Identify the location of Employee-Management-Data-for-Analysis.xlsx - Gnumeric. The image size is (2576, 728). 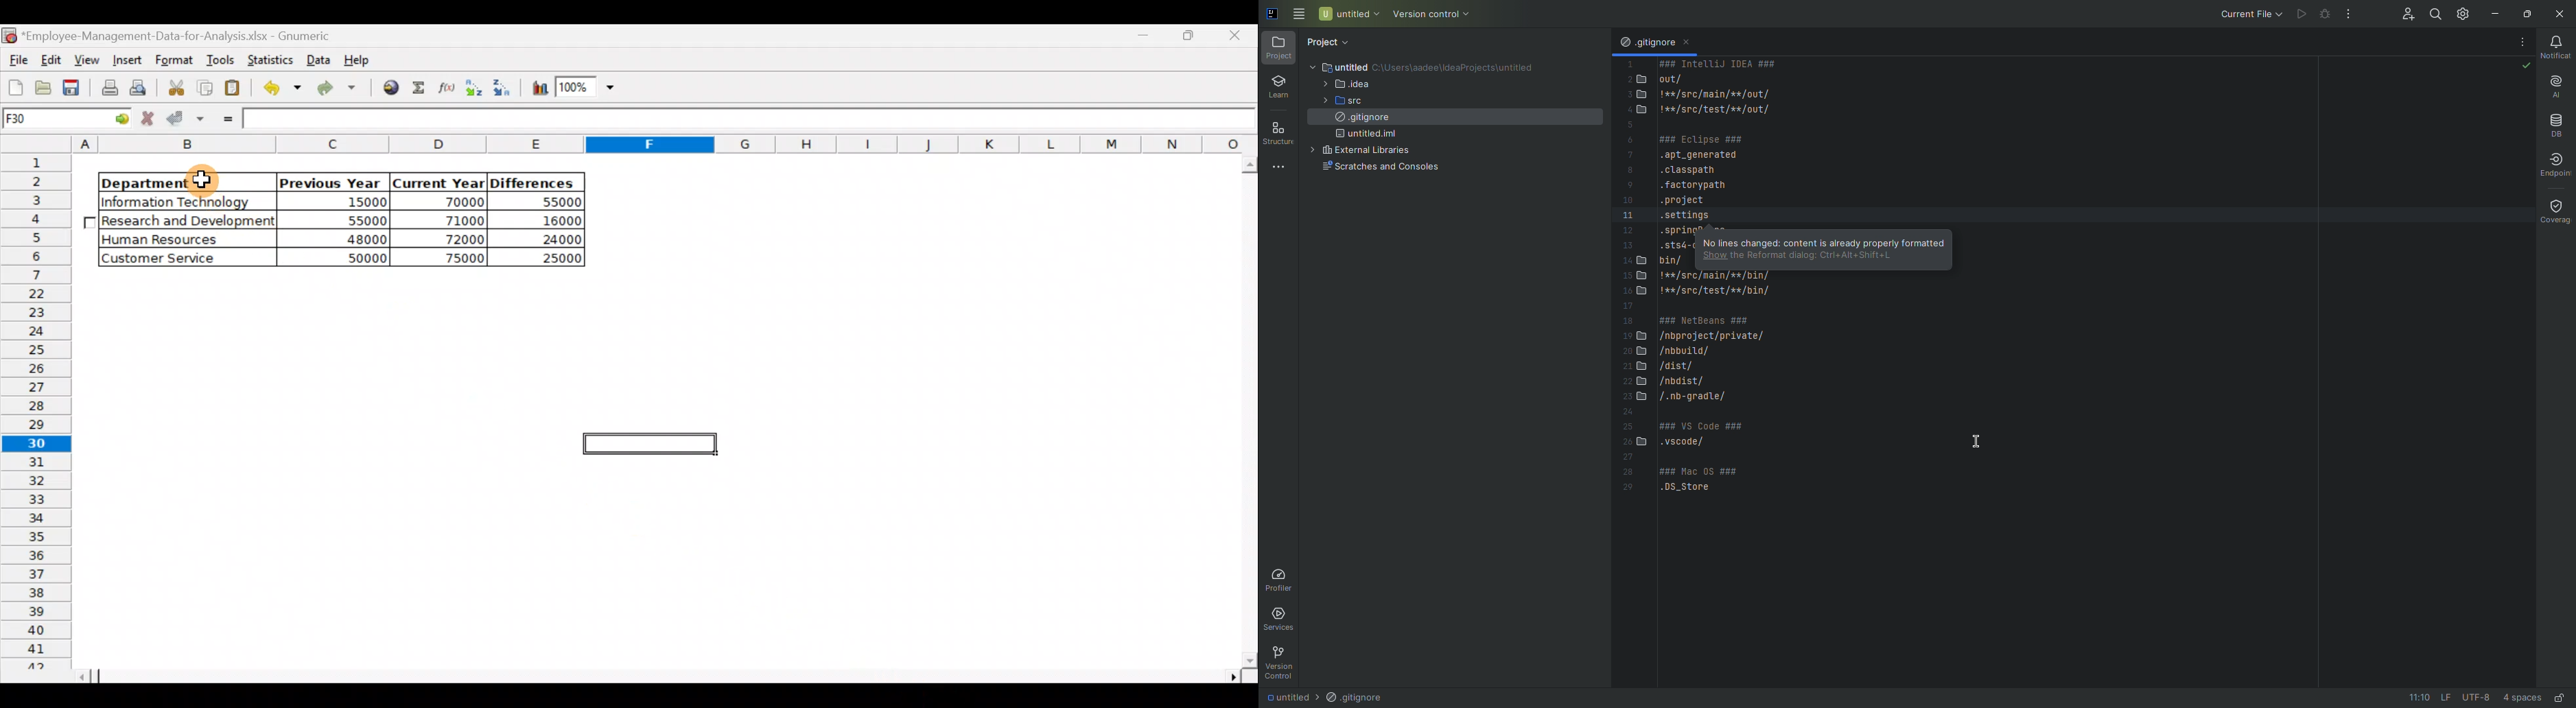
(185, 35).